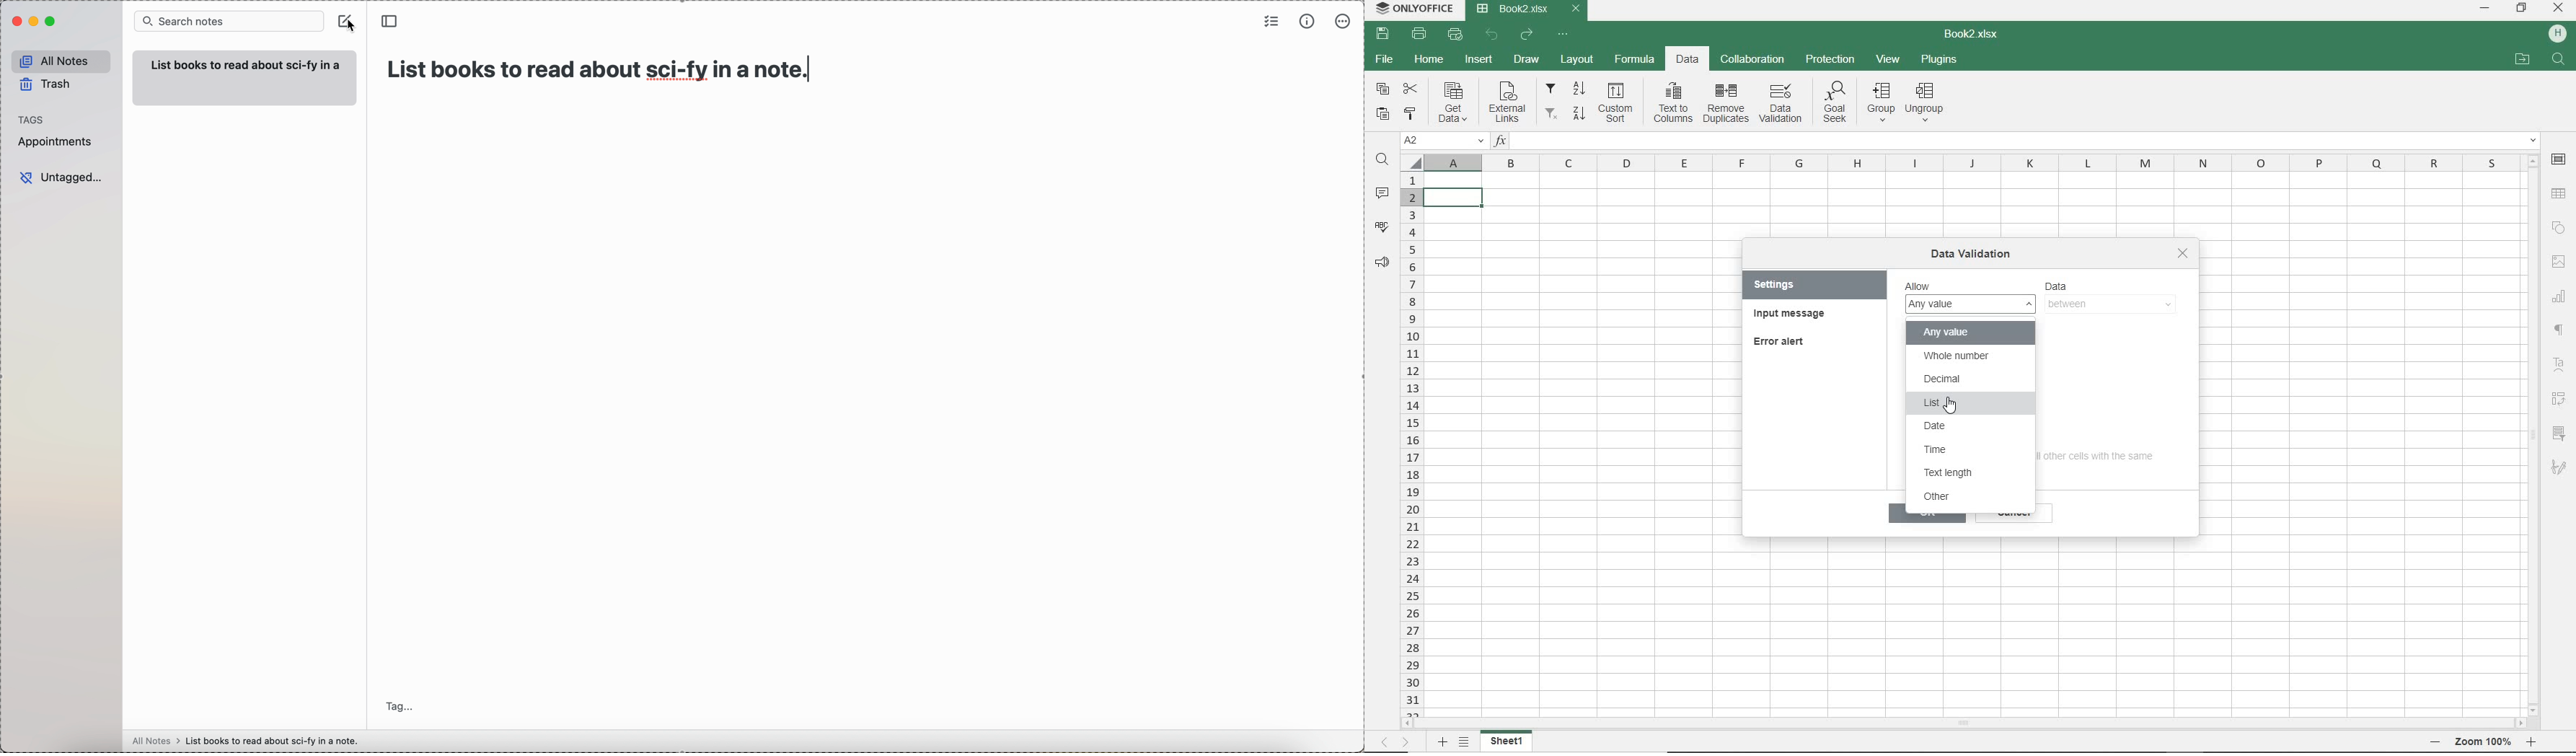  Describe the element at coordinates (1970, 304) in the screenshot. I see `any value` at that location.